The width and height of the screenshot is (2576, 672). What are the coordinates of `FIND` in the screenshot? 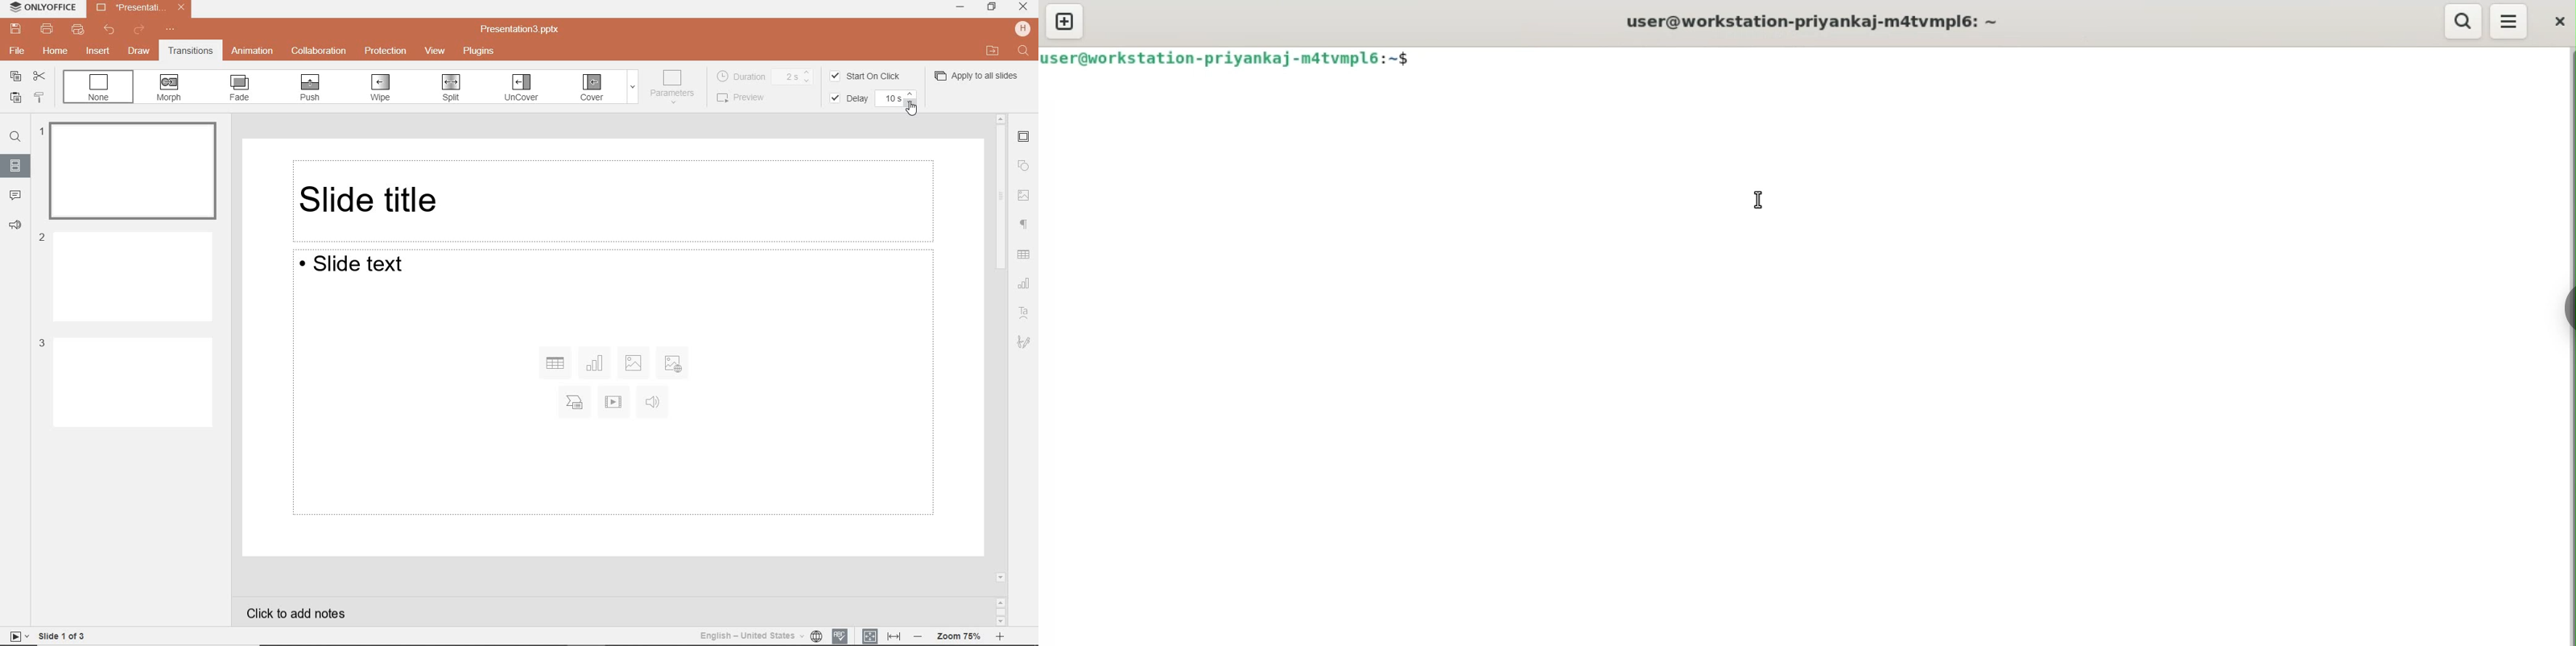 It's located at (1023, 50).